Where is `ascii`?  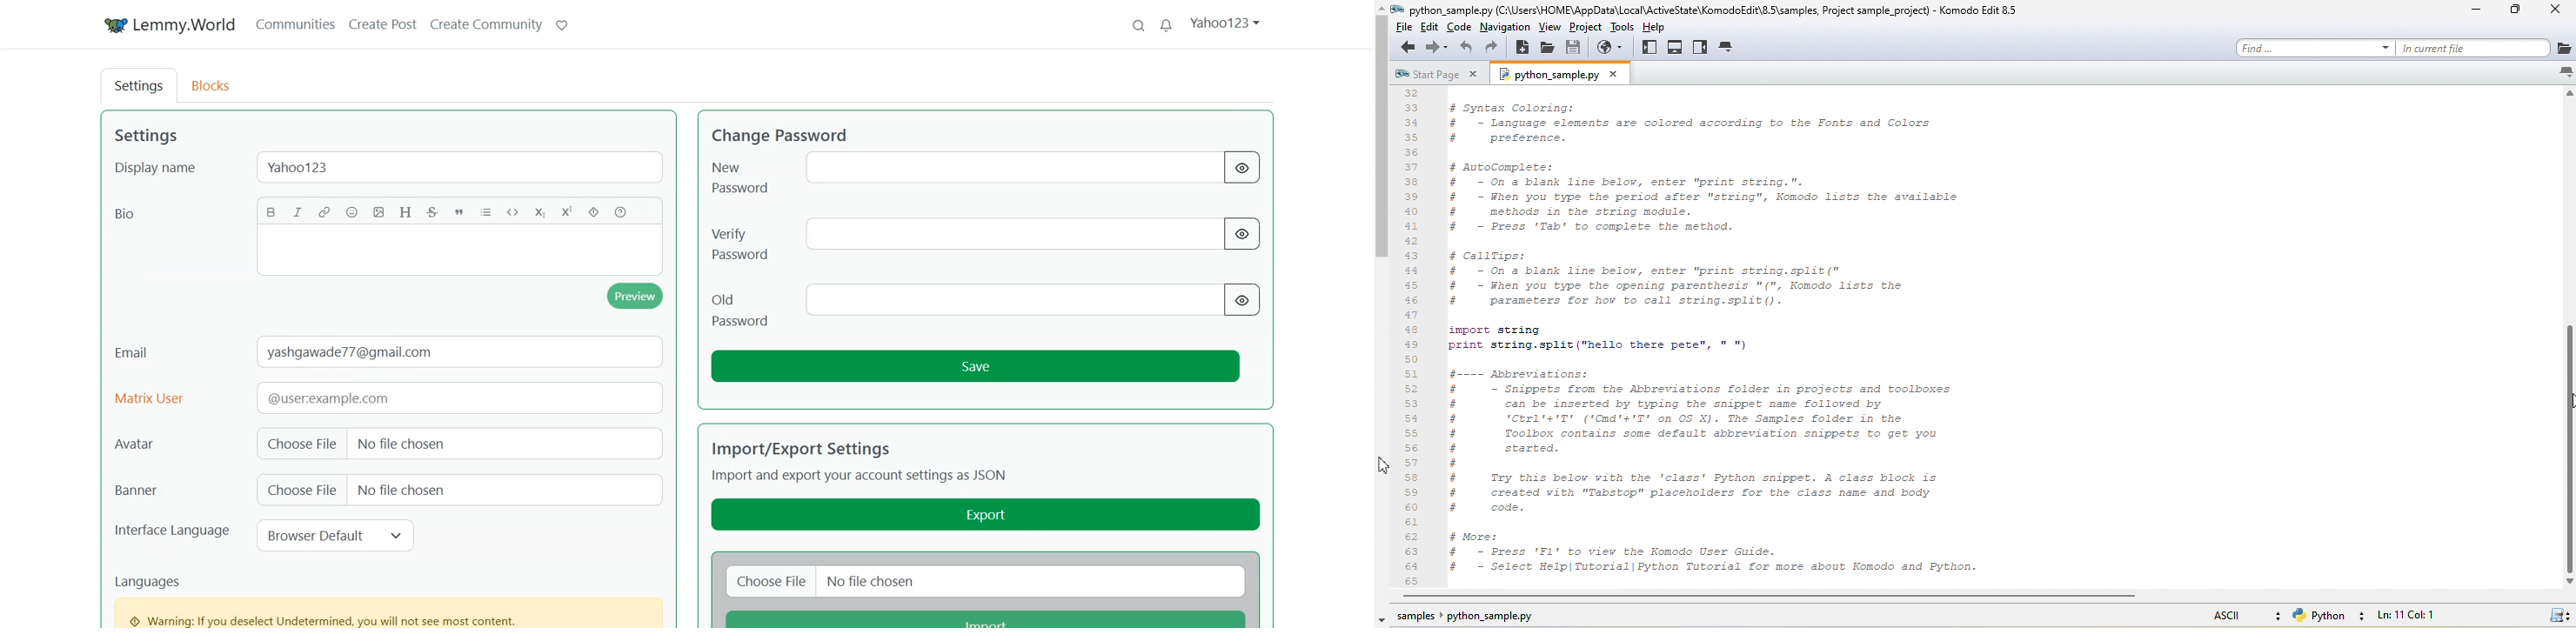
ascii is located at coordinates (2236, 614).